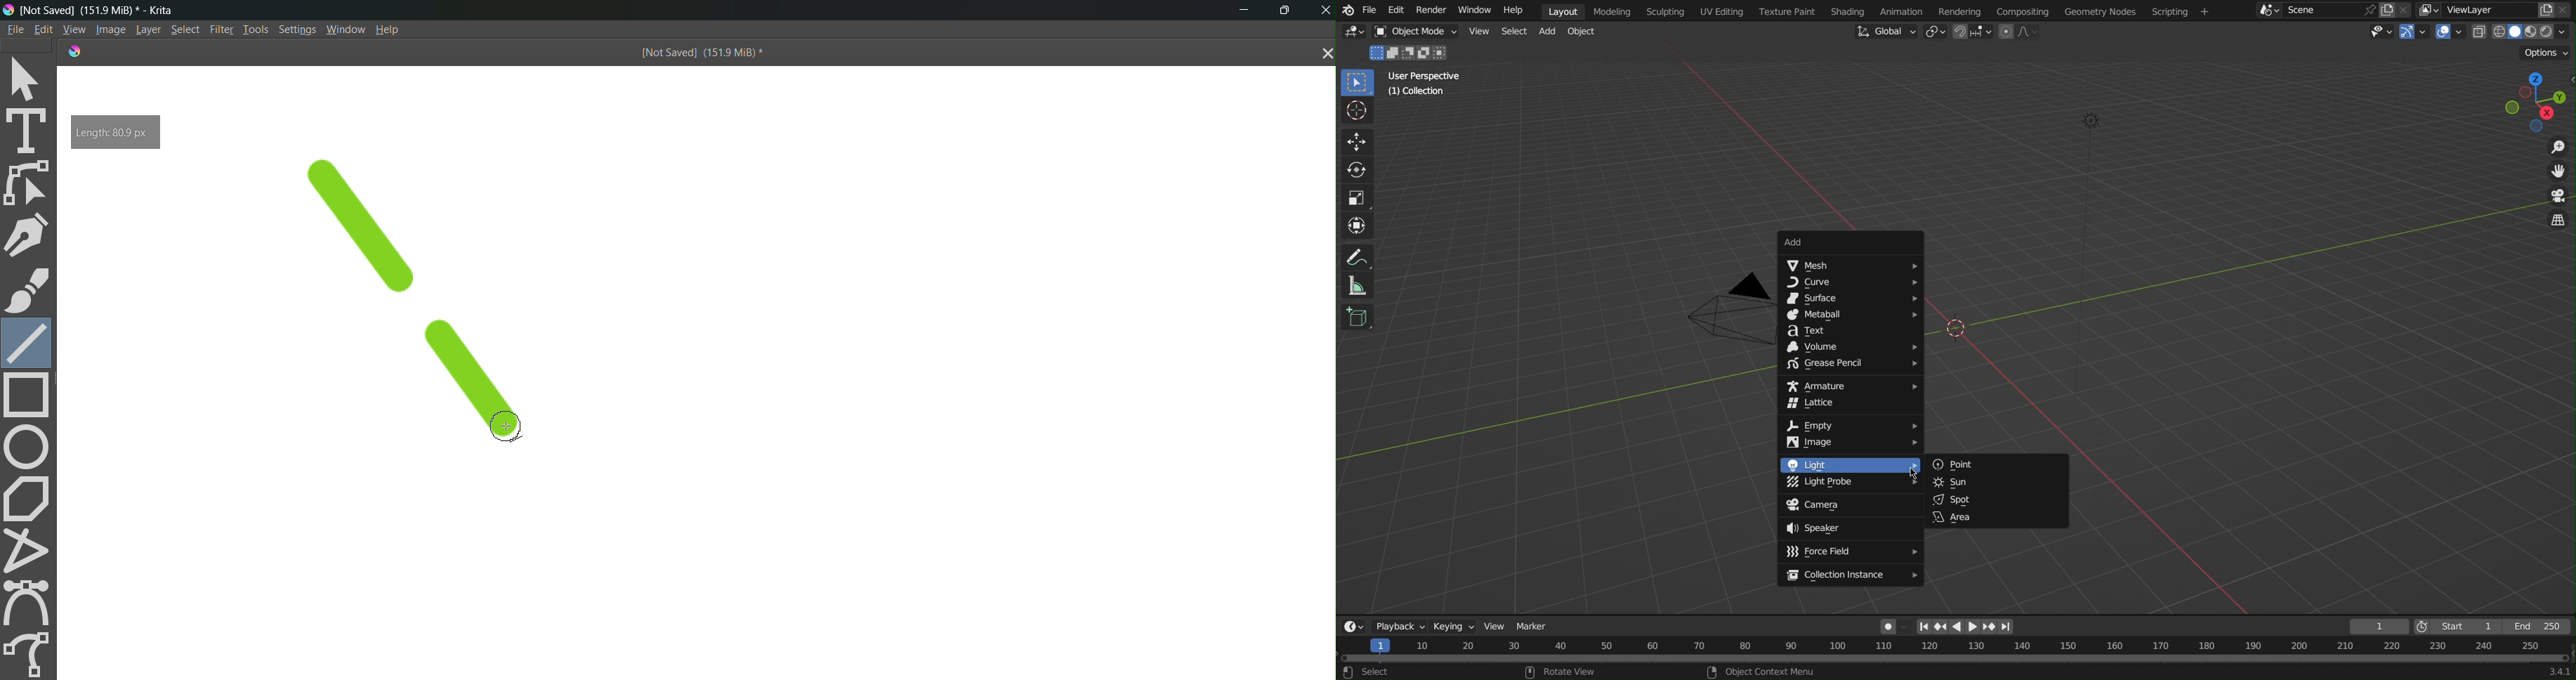  I want to click on Texture Paint, so click(1787, 11).